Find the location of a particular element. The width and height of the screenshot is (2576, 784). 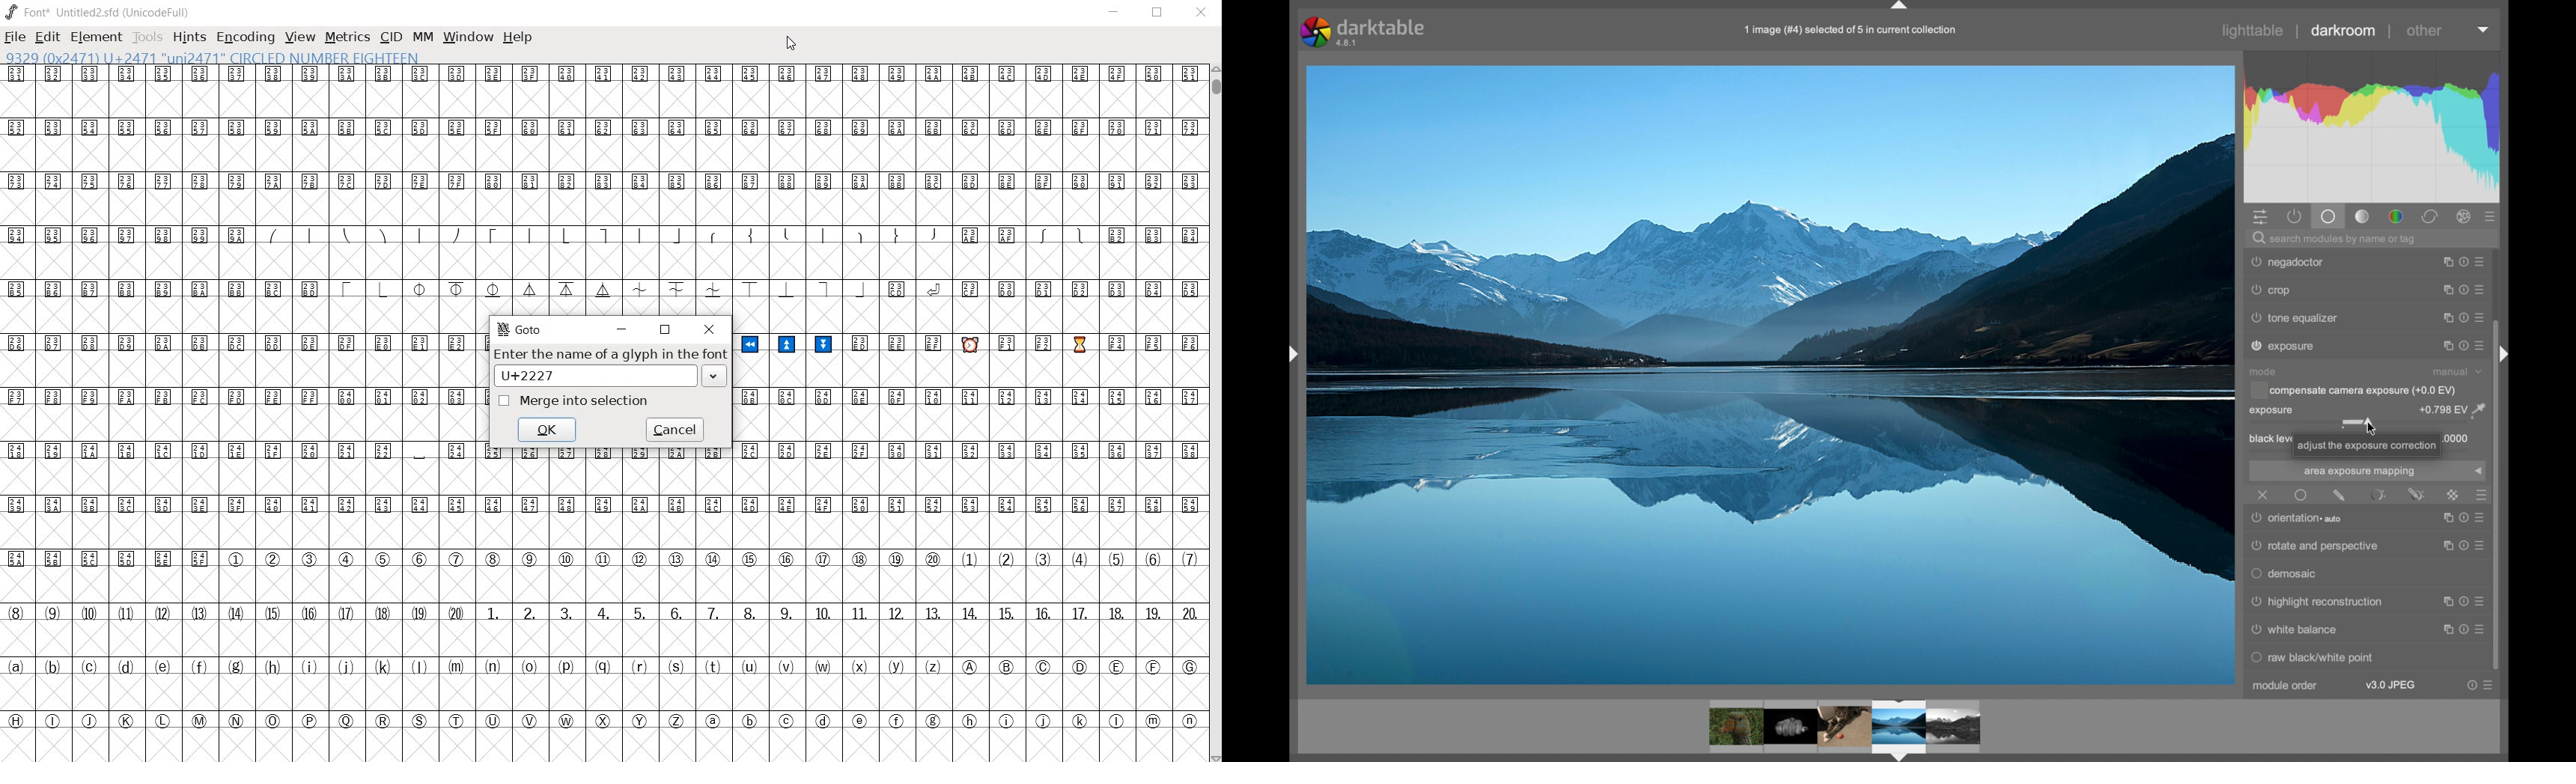

darktable is located at coordinates (1367, 31).